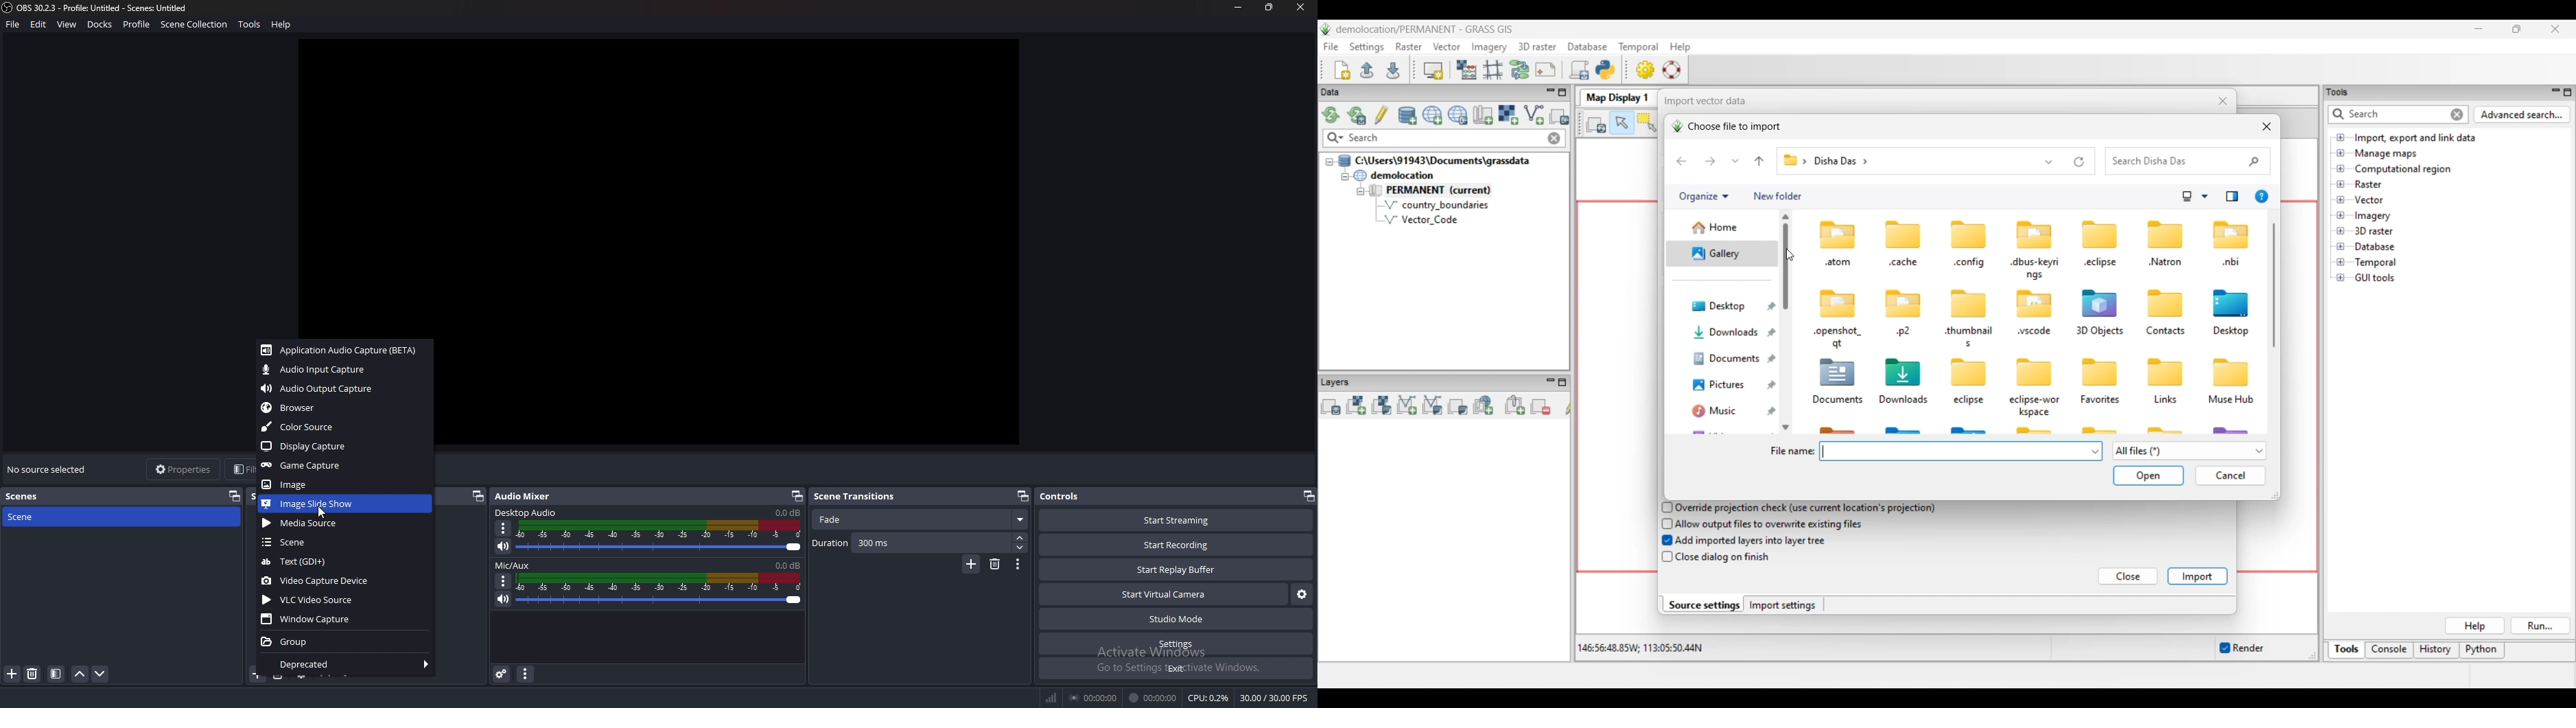 Image resolution: width=2576 pixels, height=728 pixels. What do you see at coordinates (1274, 698) in the screenshot?
I see `fps` at bounding box center [1274, 698].